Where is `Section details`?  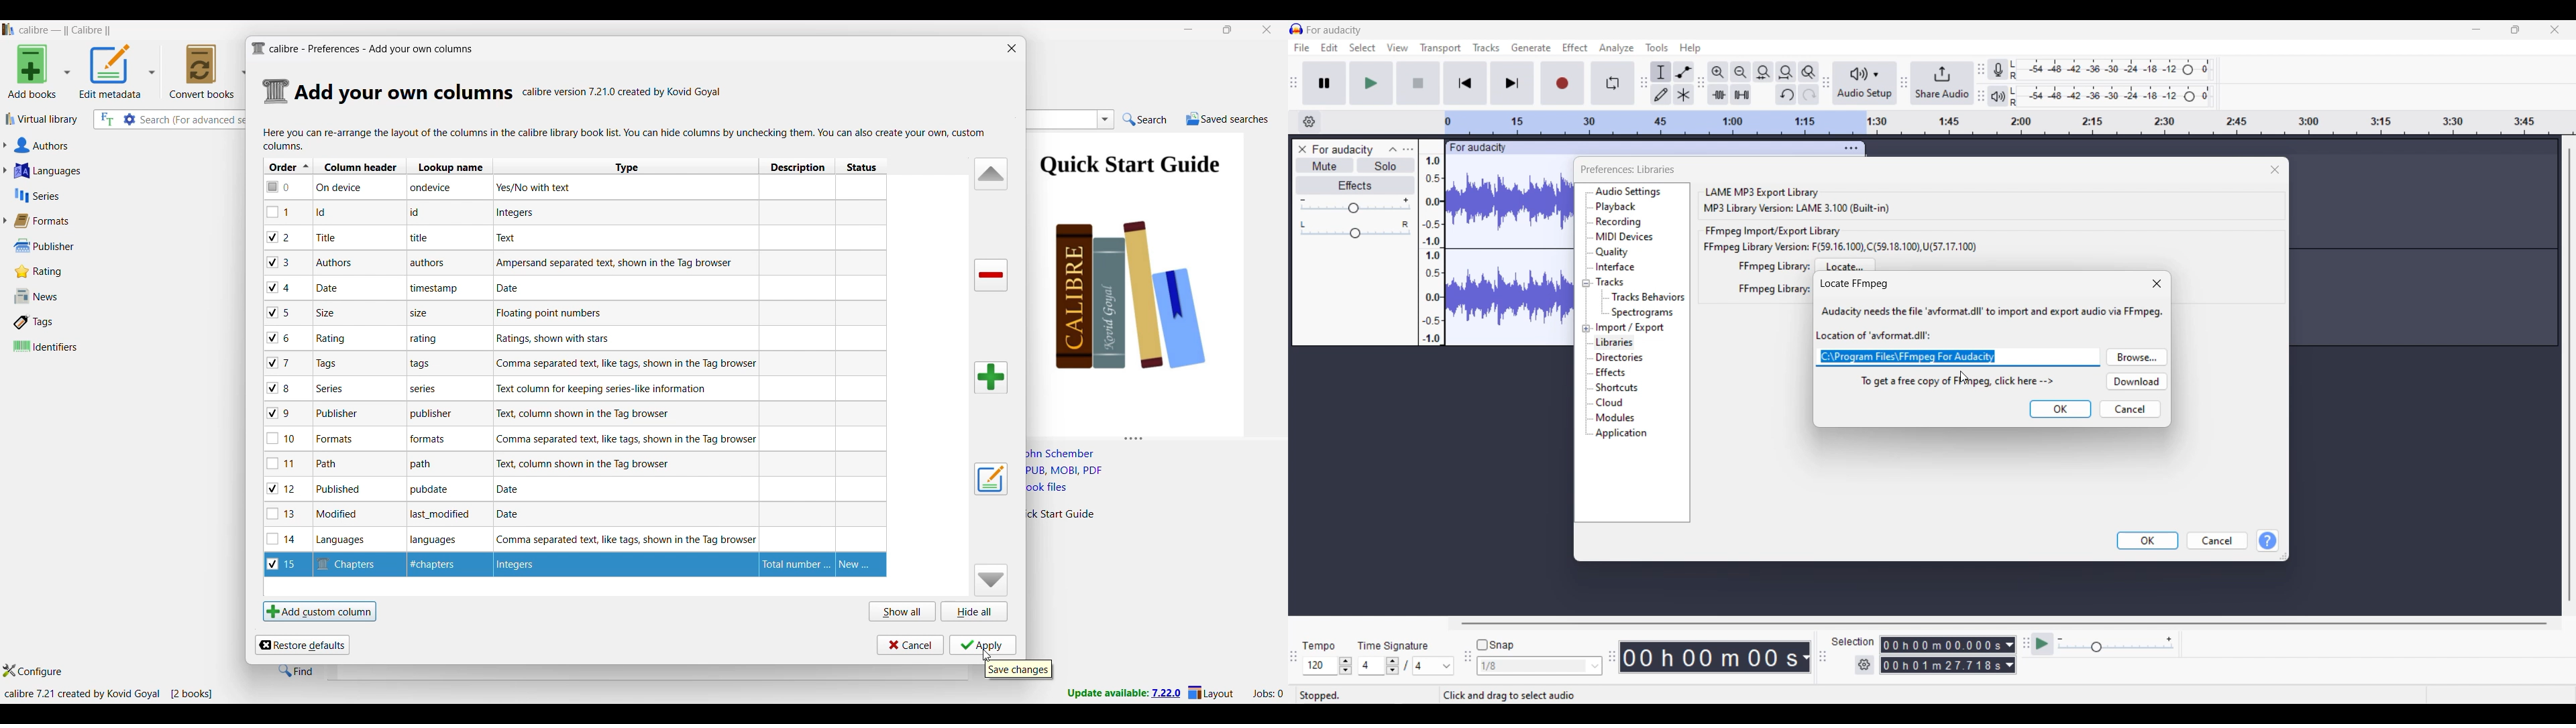 Section details is located at coordinates (404, 93).